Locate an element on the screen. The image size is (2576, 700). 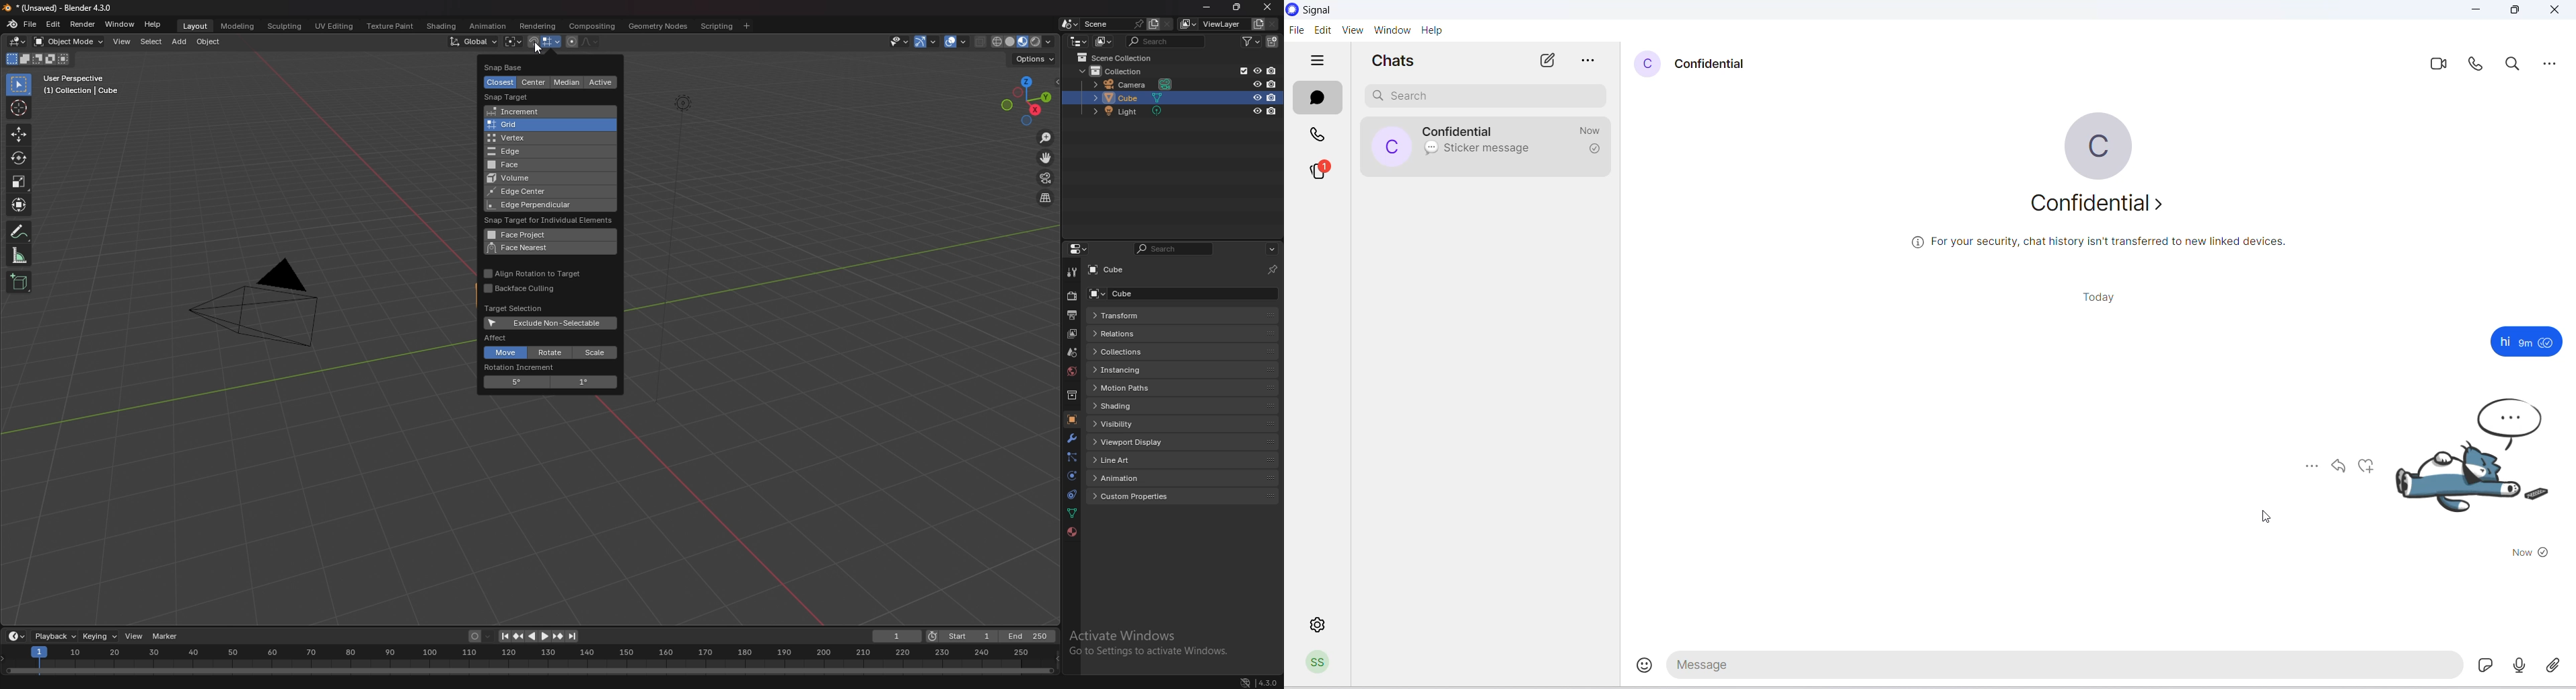
minimize is located at coordinates (1208, 7).